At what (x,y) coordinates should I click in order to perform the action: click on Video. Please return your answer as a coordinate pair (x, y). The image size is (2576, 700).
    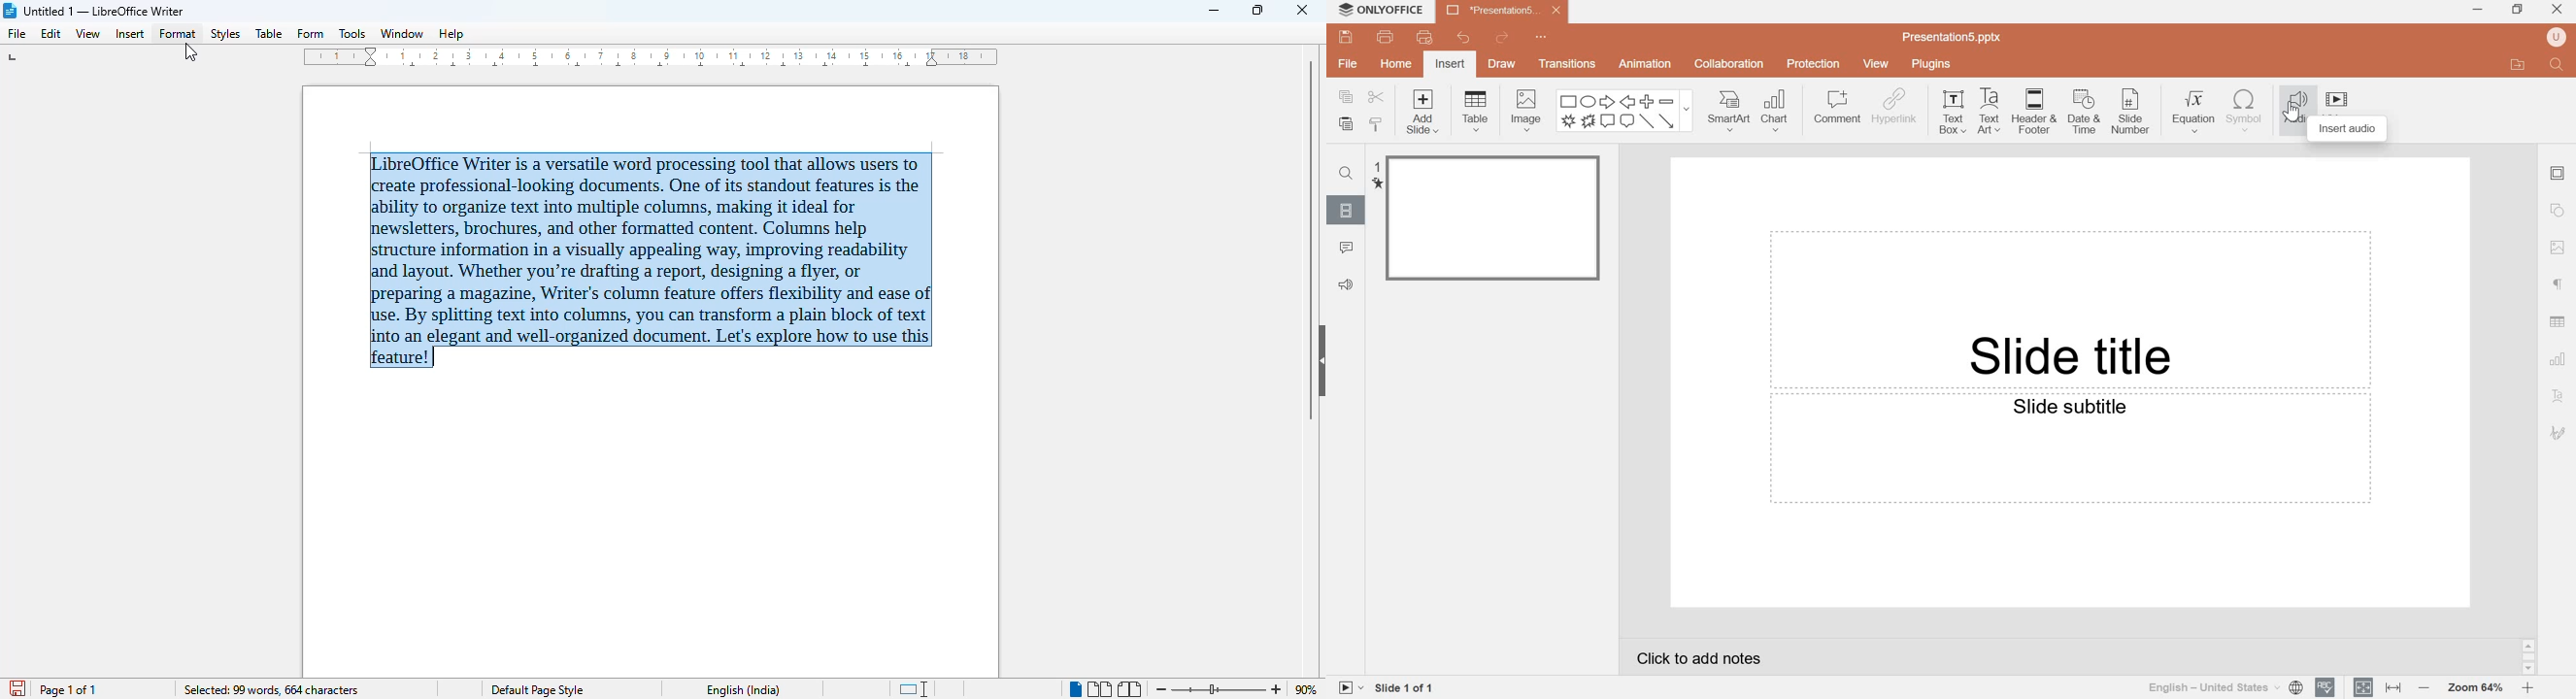
    Looking at the image, I should click on (2336, 99).